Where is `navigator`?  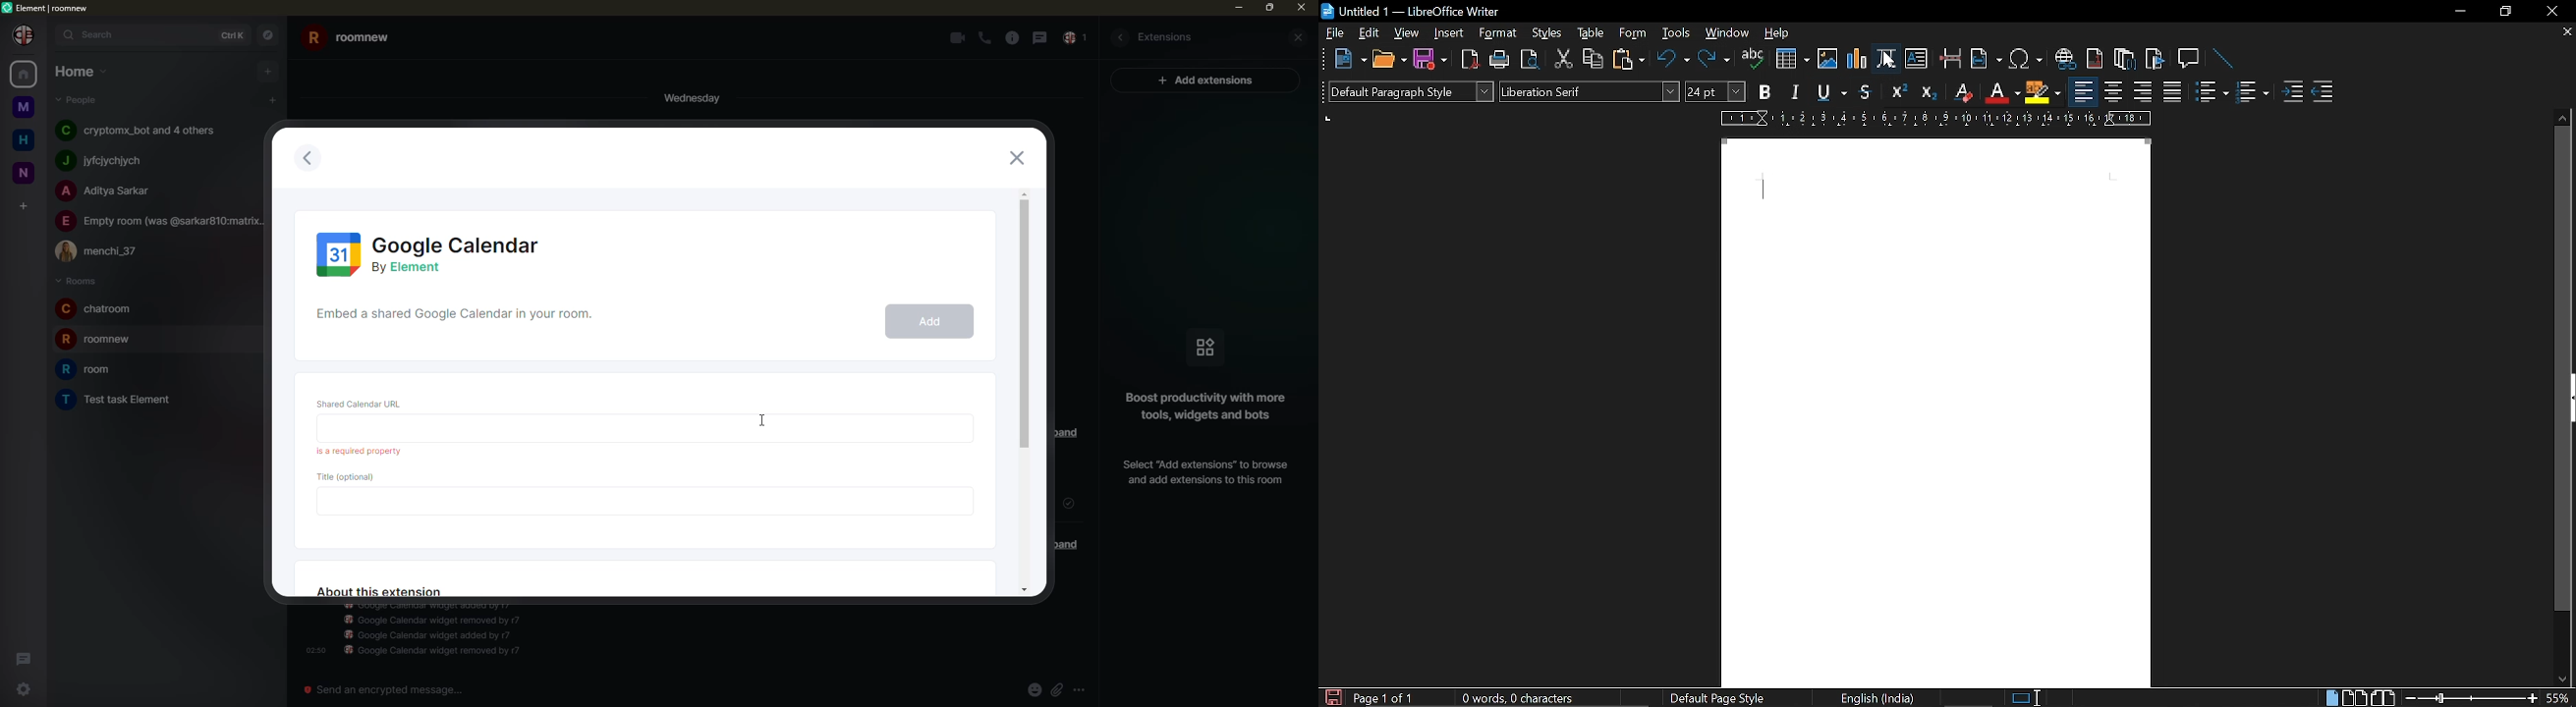 navigator is located at coordinates (269, 34).